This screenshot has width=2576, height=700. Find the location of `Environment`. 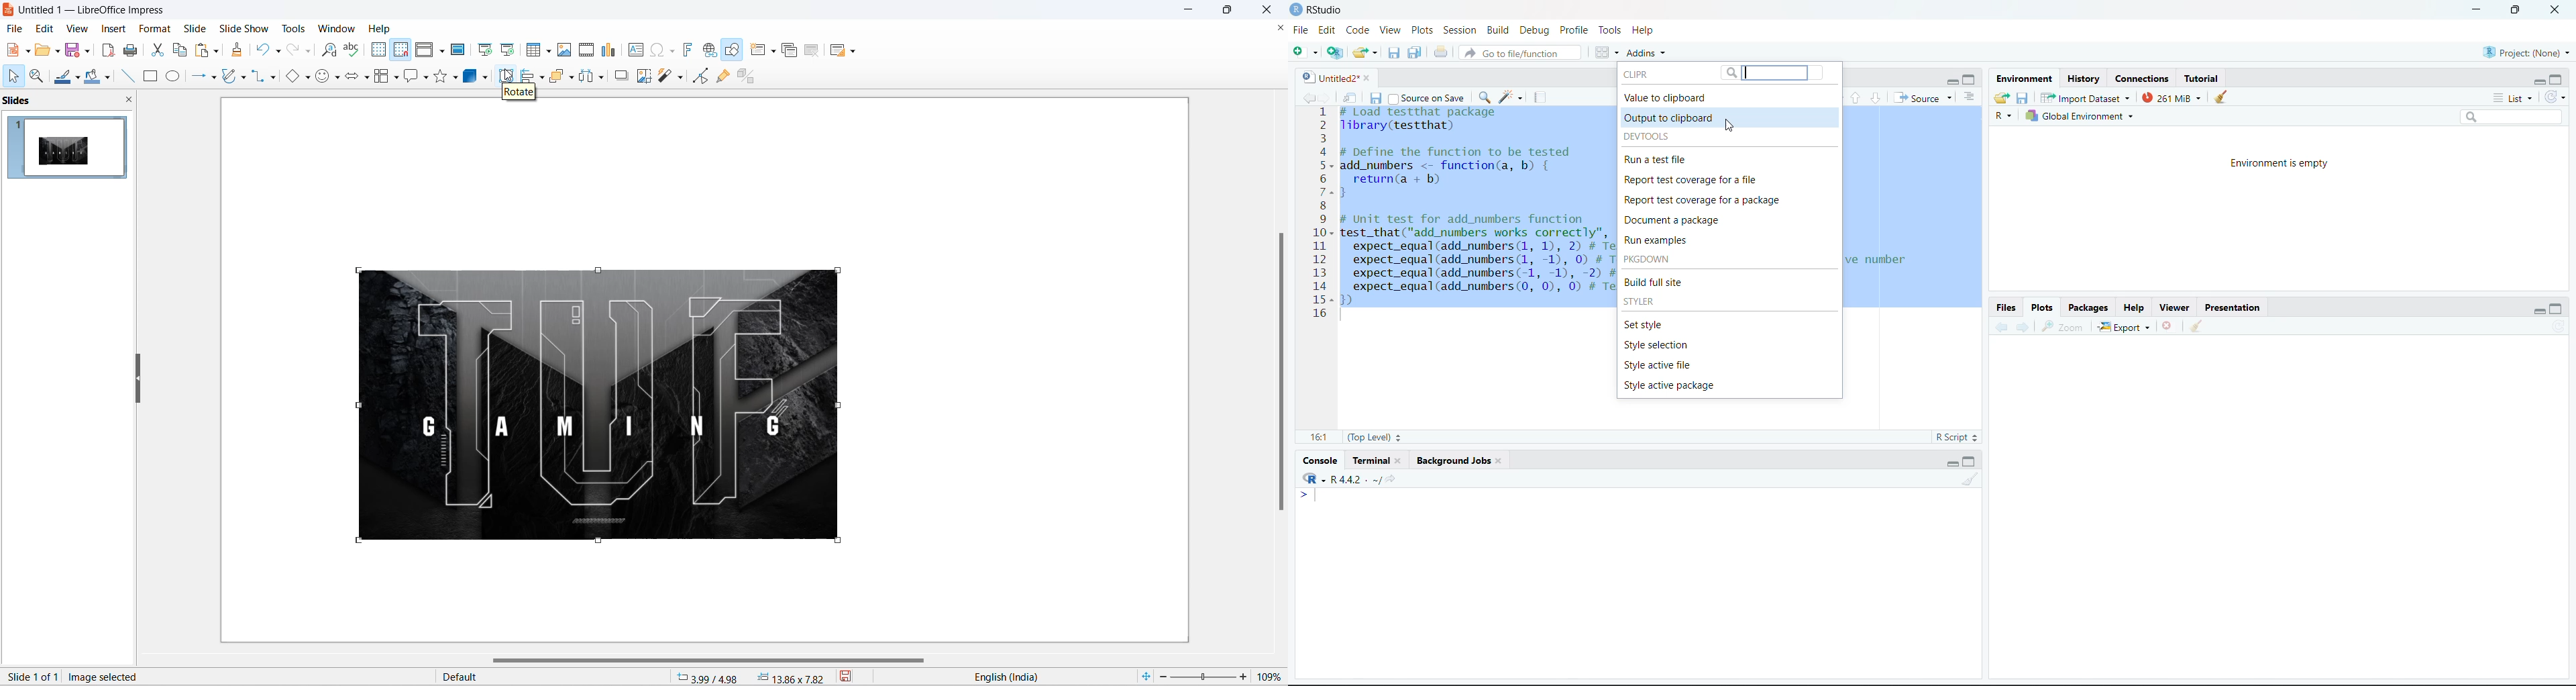

Environment is located at coordinates (2025, 79).